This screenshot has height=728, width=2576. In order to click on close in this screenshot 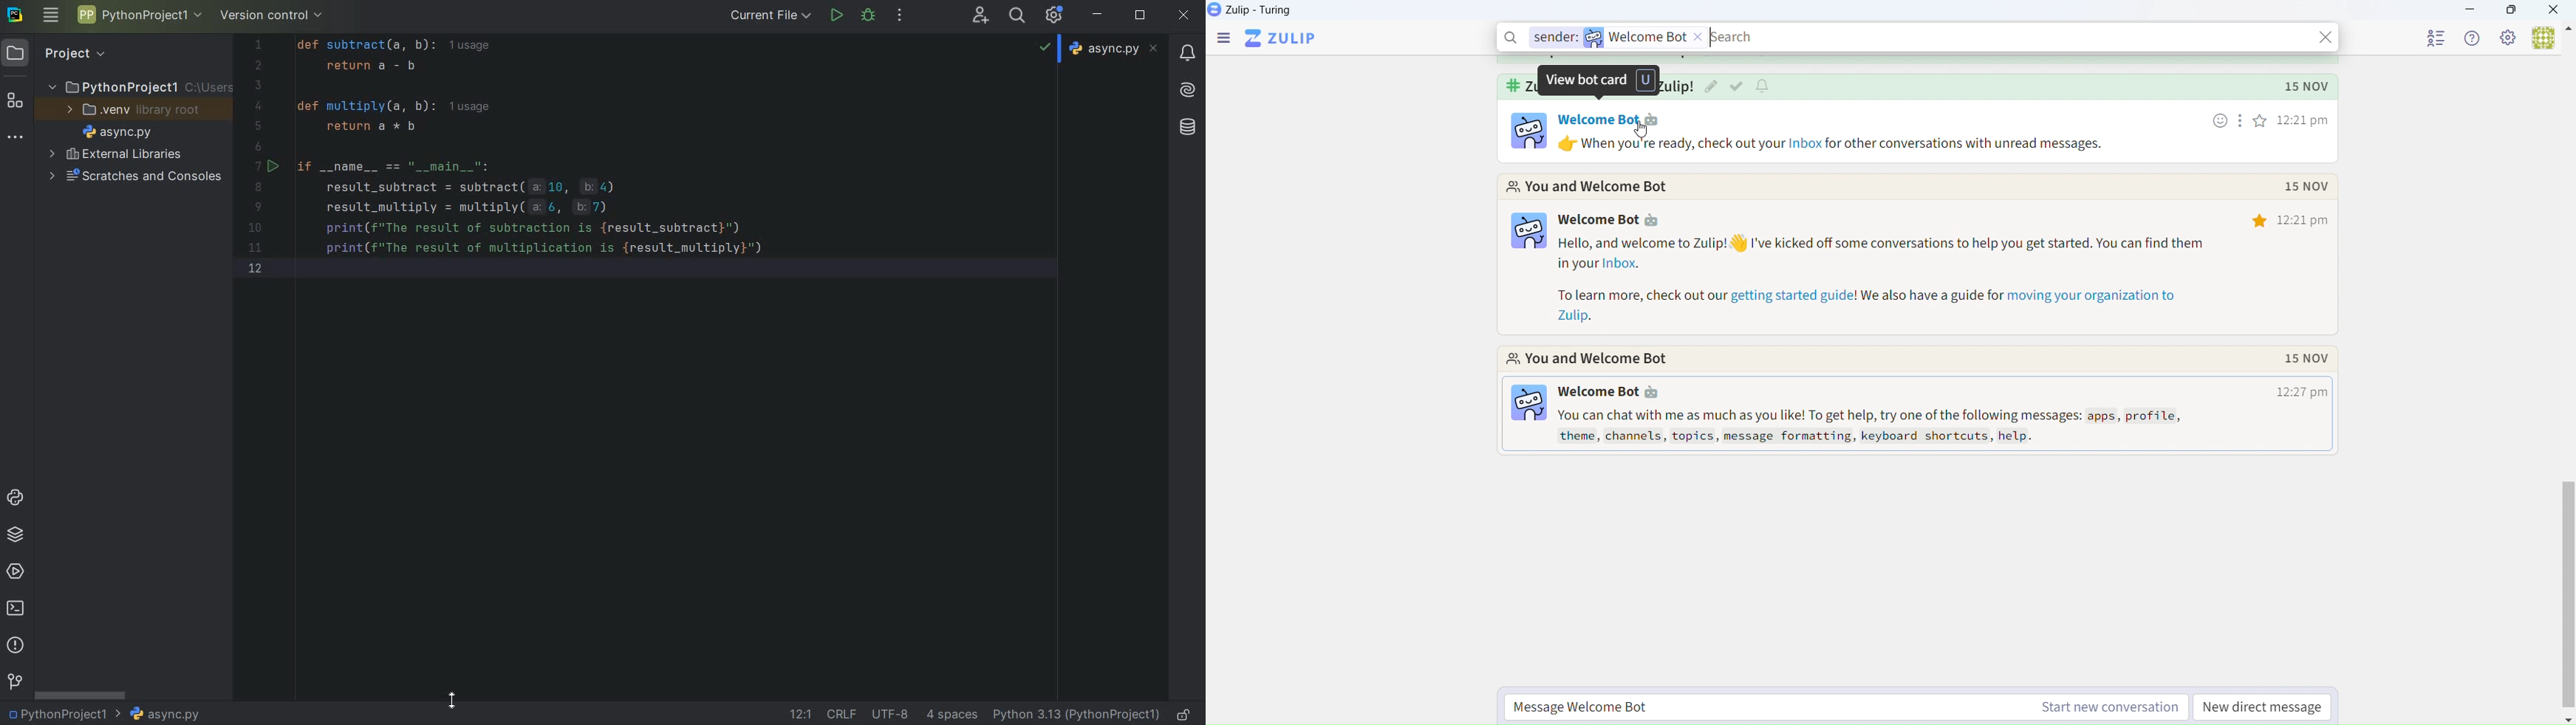, I will do `click(2326, 35)`.